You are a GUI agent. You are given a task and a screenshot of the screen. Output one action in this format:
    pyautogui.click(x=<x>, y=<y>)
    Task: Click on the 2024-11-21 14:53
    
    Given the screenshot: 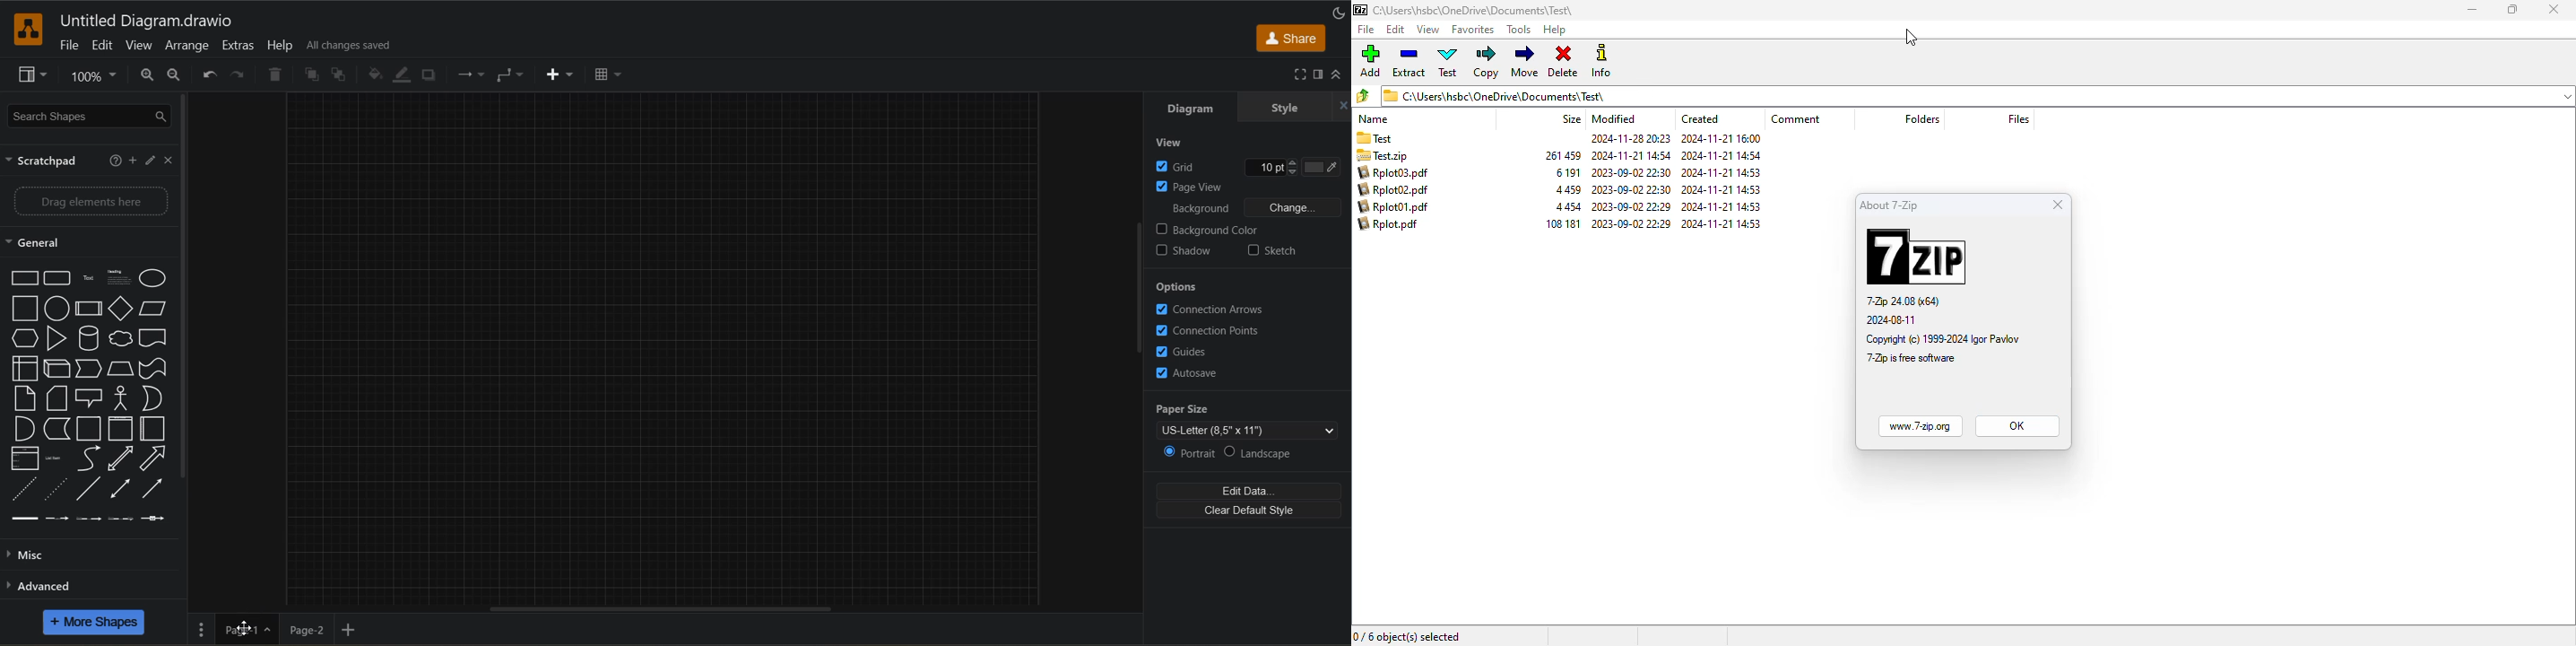 What is the action you would take?
    pyautogui.click(x=1725, y=173)
    